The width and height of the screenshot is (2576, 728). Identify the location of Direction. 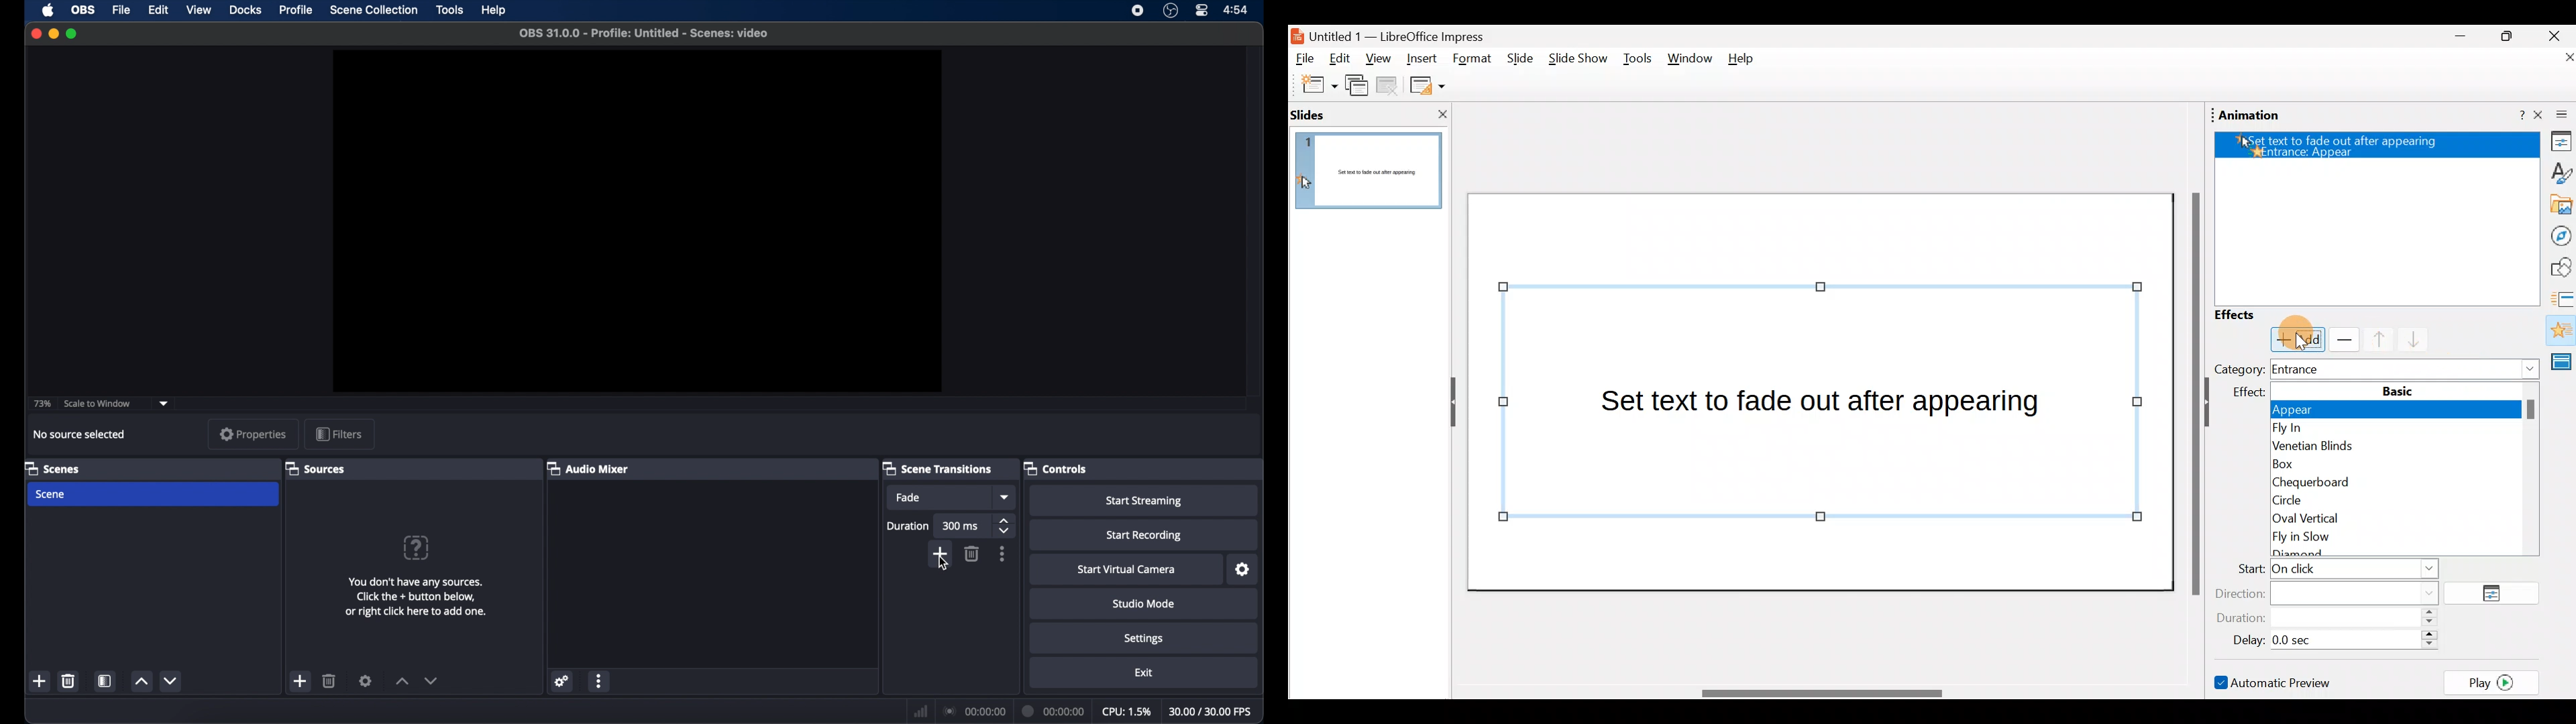
(2335, 592).